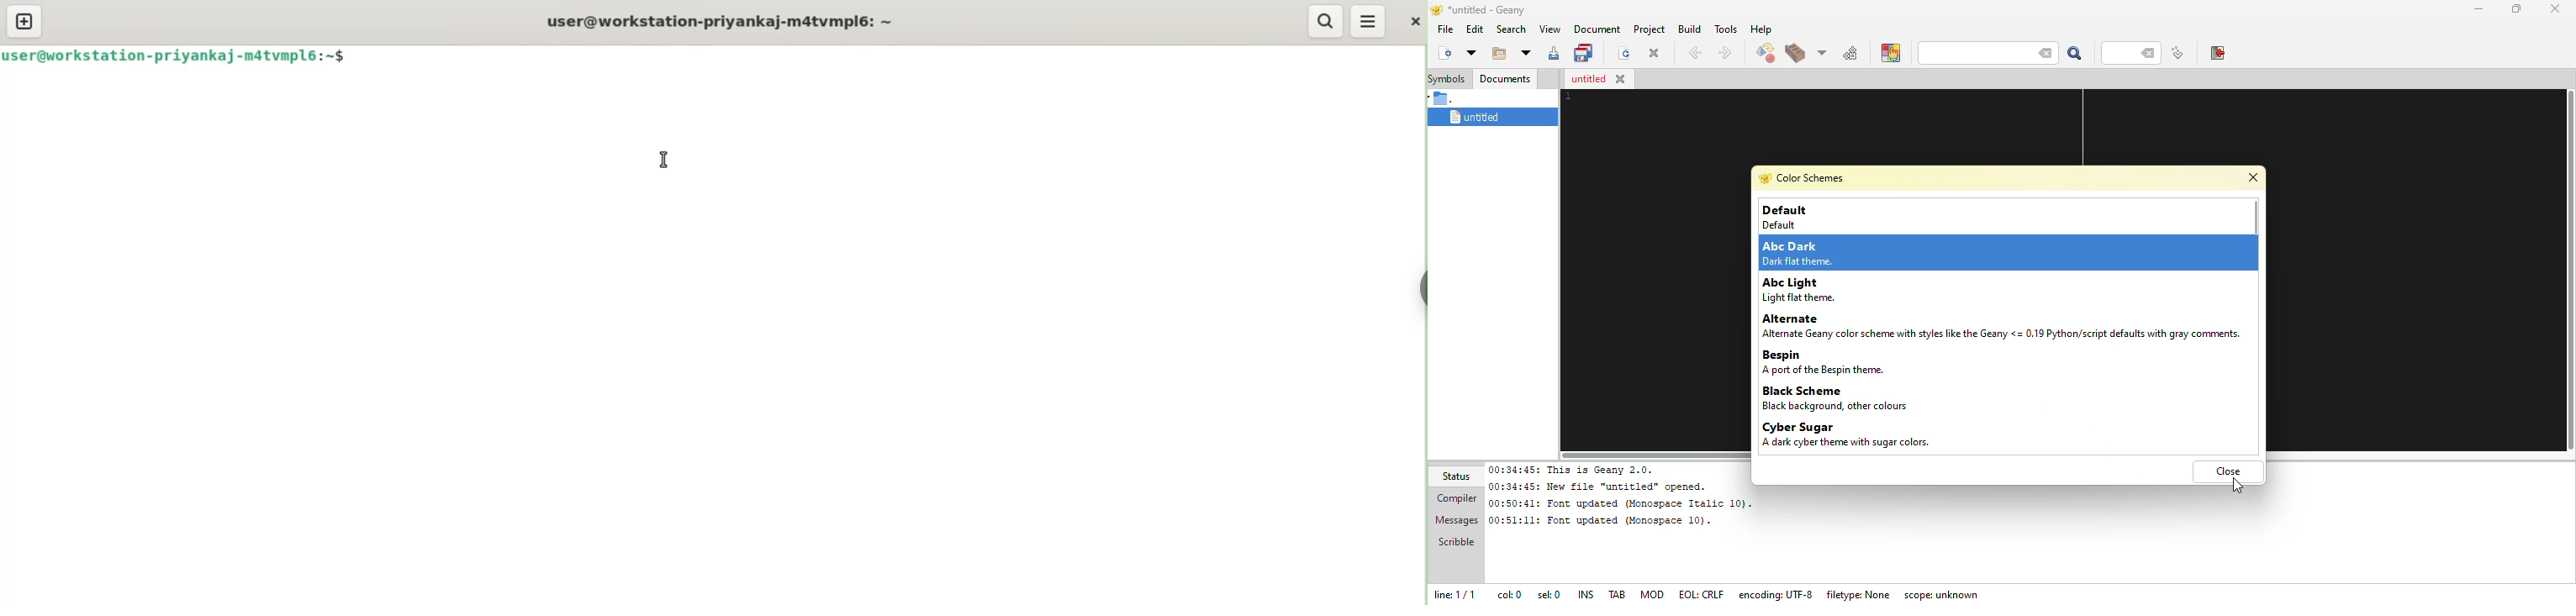 Image resolution: width=2576 pixels, height=616 pixels. What do you see at coordinates (1524, 53) in the screenshot?
I see `open recent file` at bounding box center [1524, 53].